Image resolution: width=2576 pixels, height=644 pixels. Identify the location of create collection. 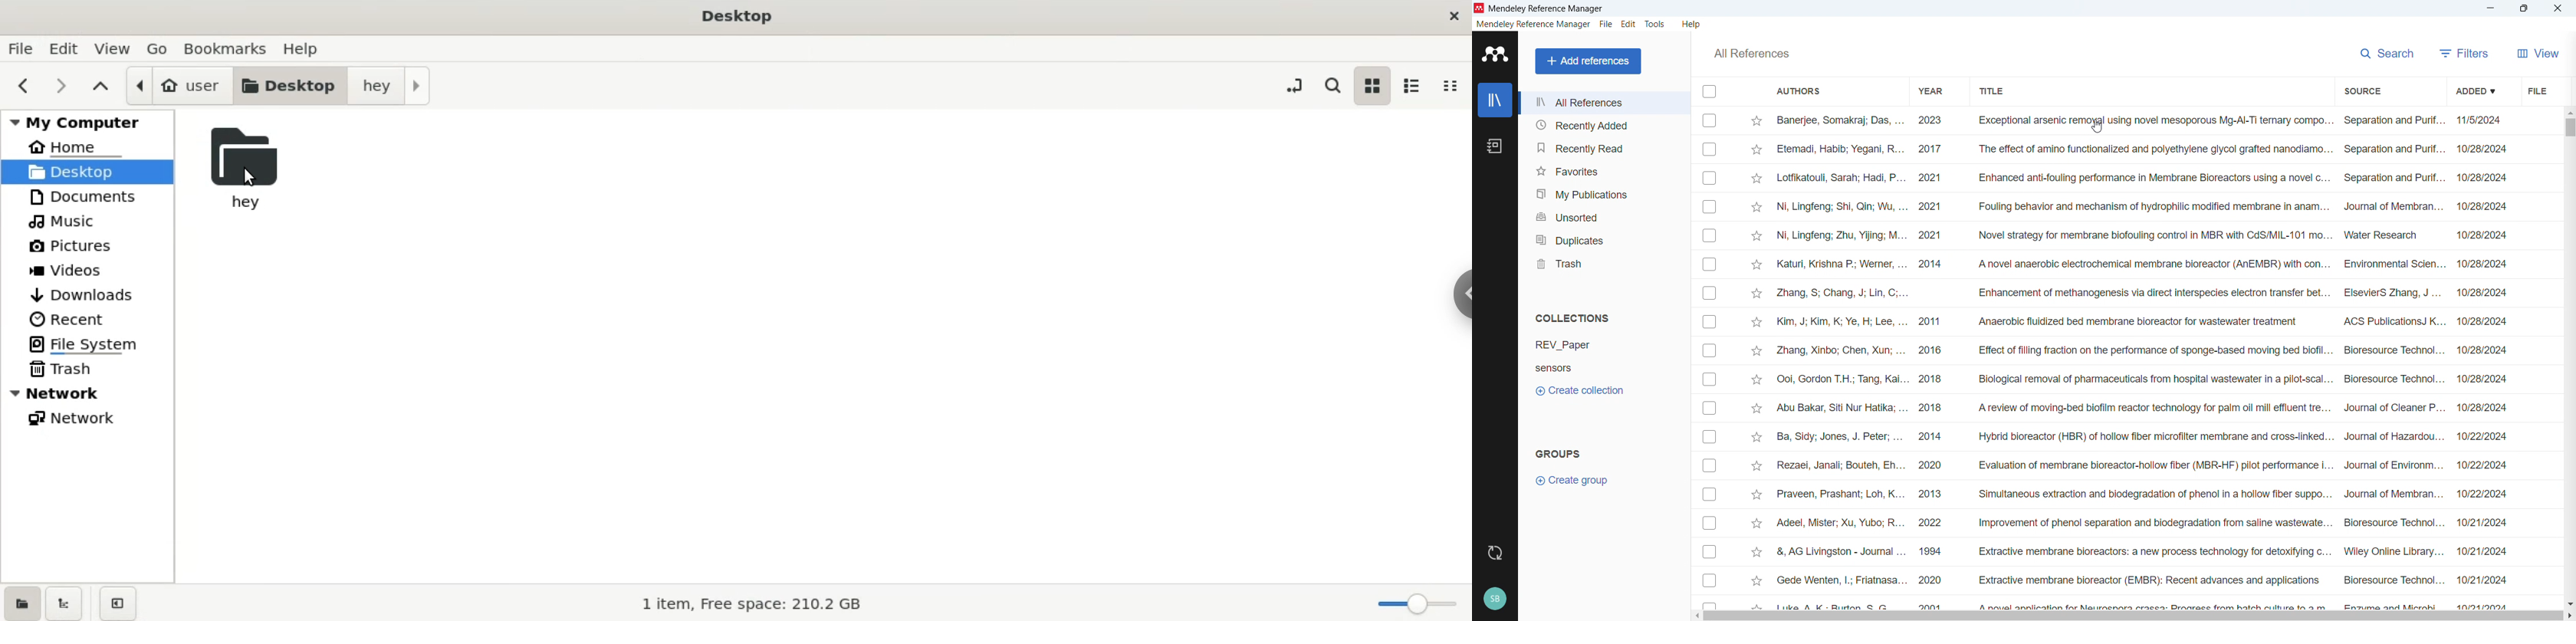
(1581, 390).